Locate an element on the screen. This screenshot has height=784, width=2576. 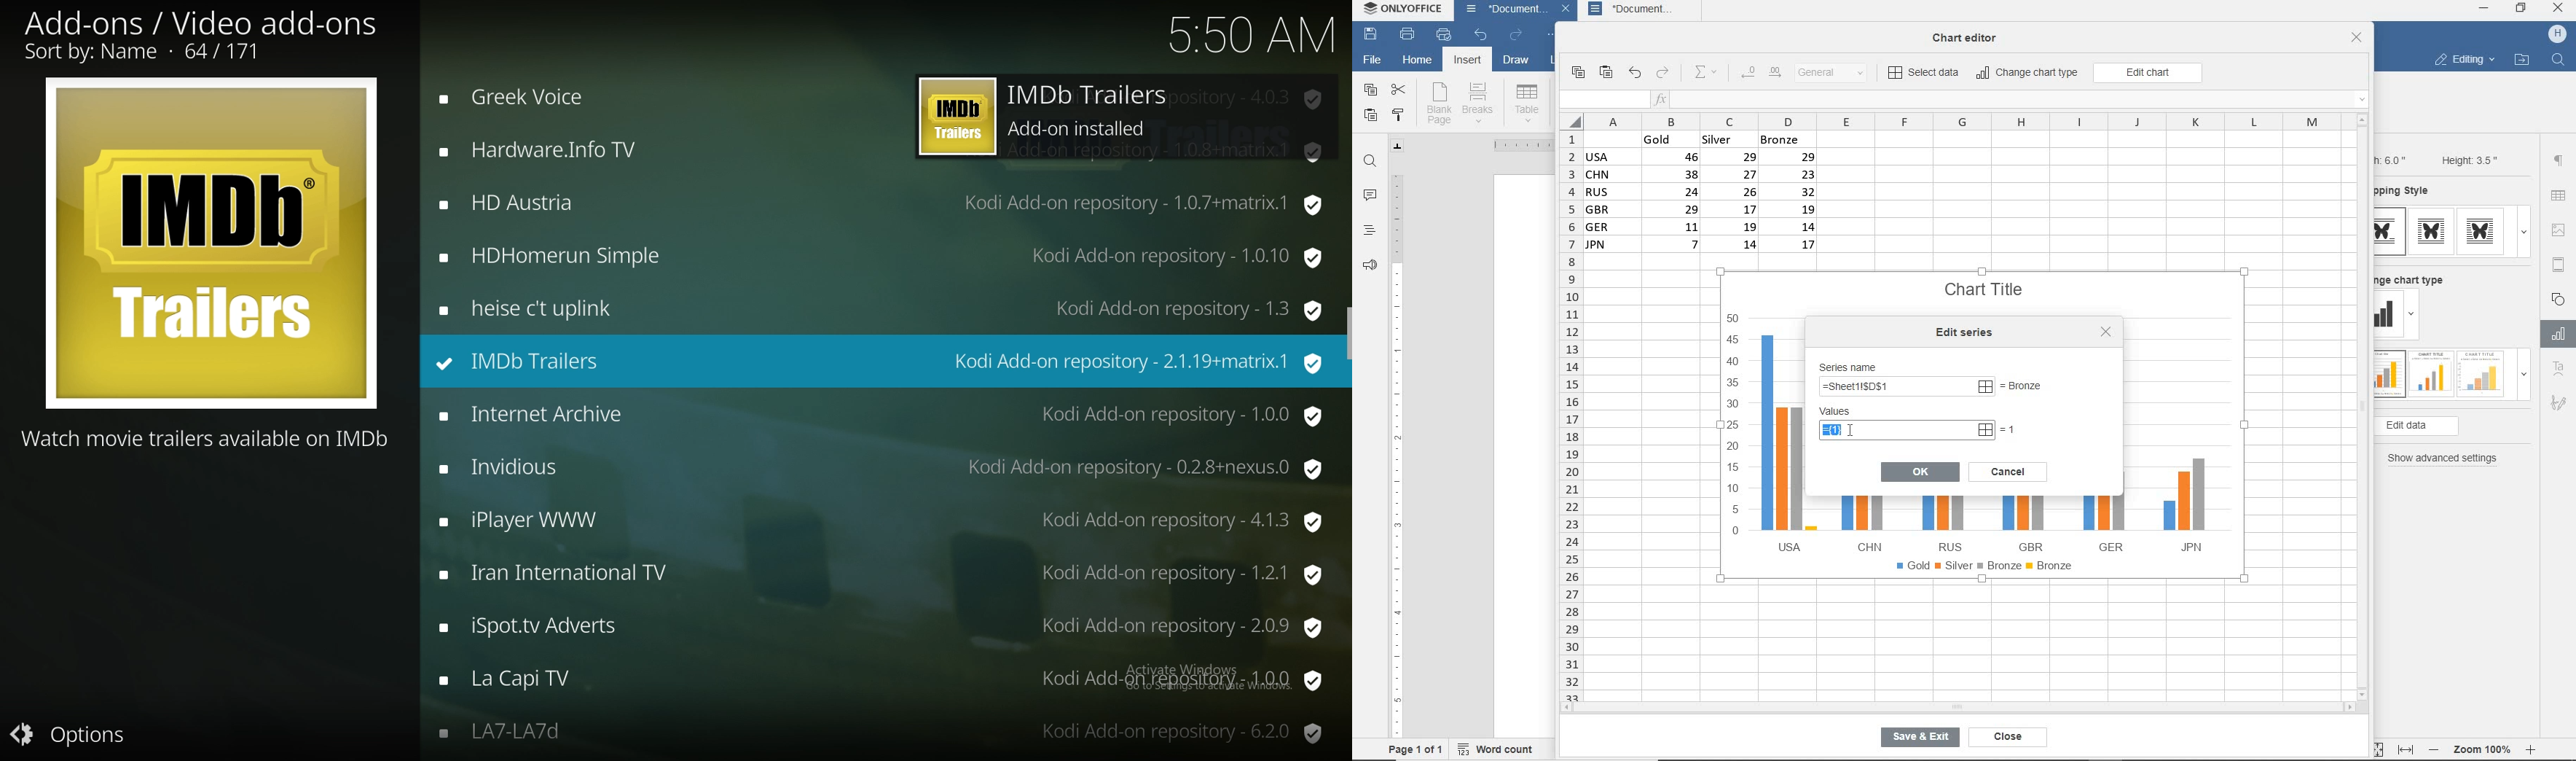
add on is located at coordinates (882, 97).